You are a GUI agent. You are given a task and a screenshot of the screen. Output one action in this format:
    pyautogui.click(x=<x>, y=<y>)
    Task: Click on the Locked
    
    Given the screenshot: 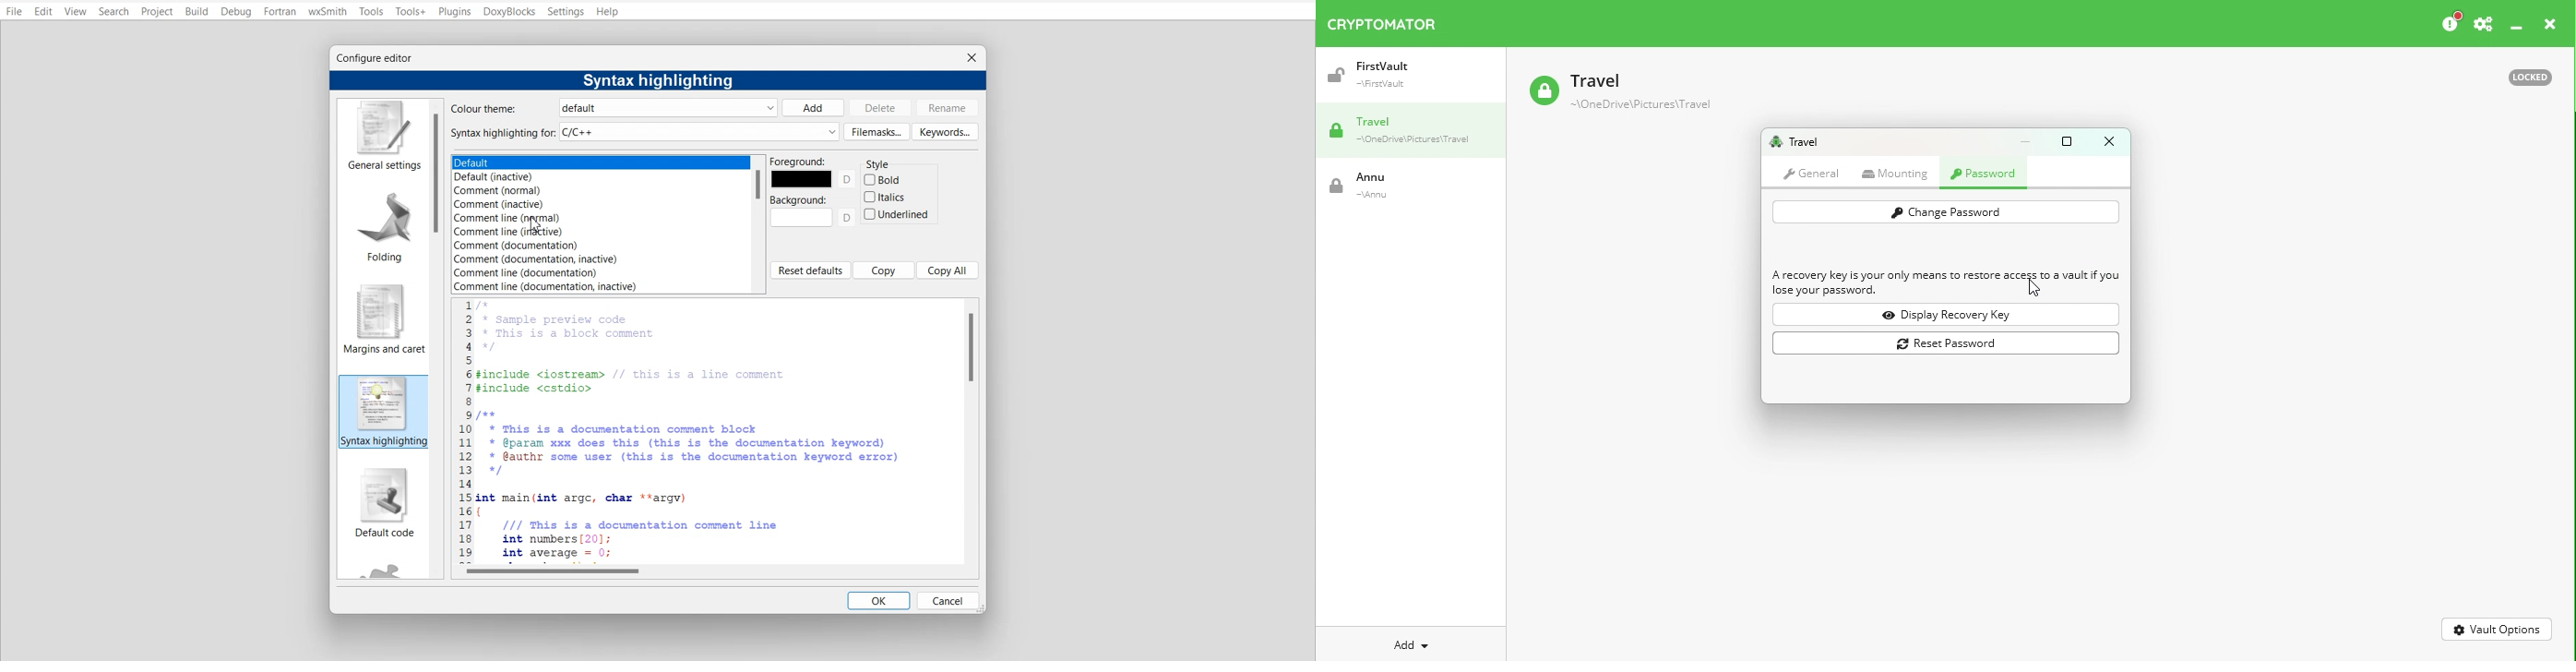 What is the action you would take?
    pyautogui.click(x=2522, y=76)
    